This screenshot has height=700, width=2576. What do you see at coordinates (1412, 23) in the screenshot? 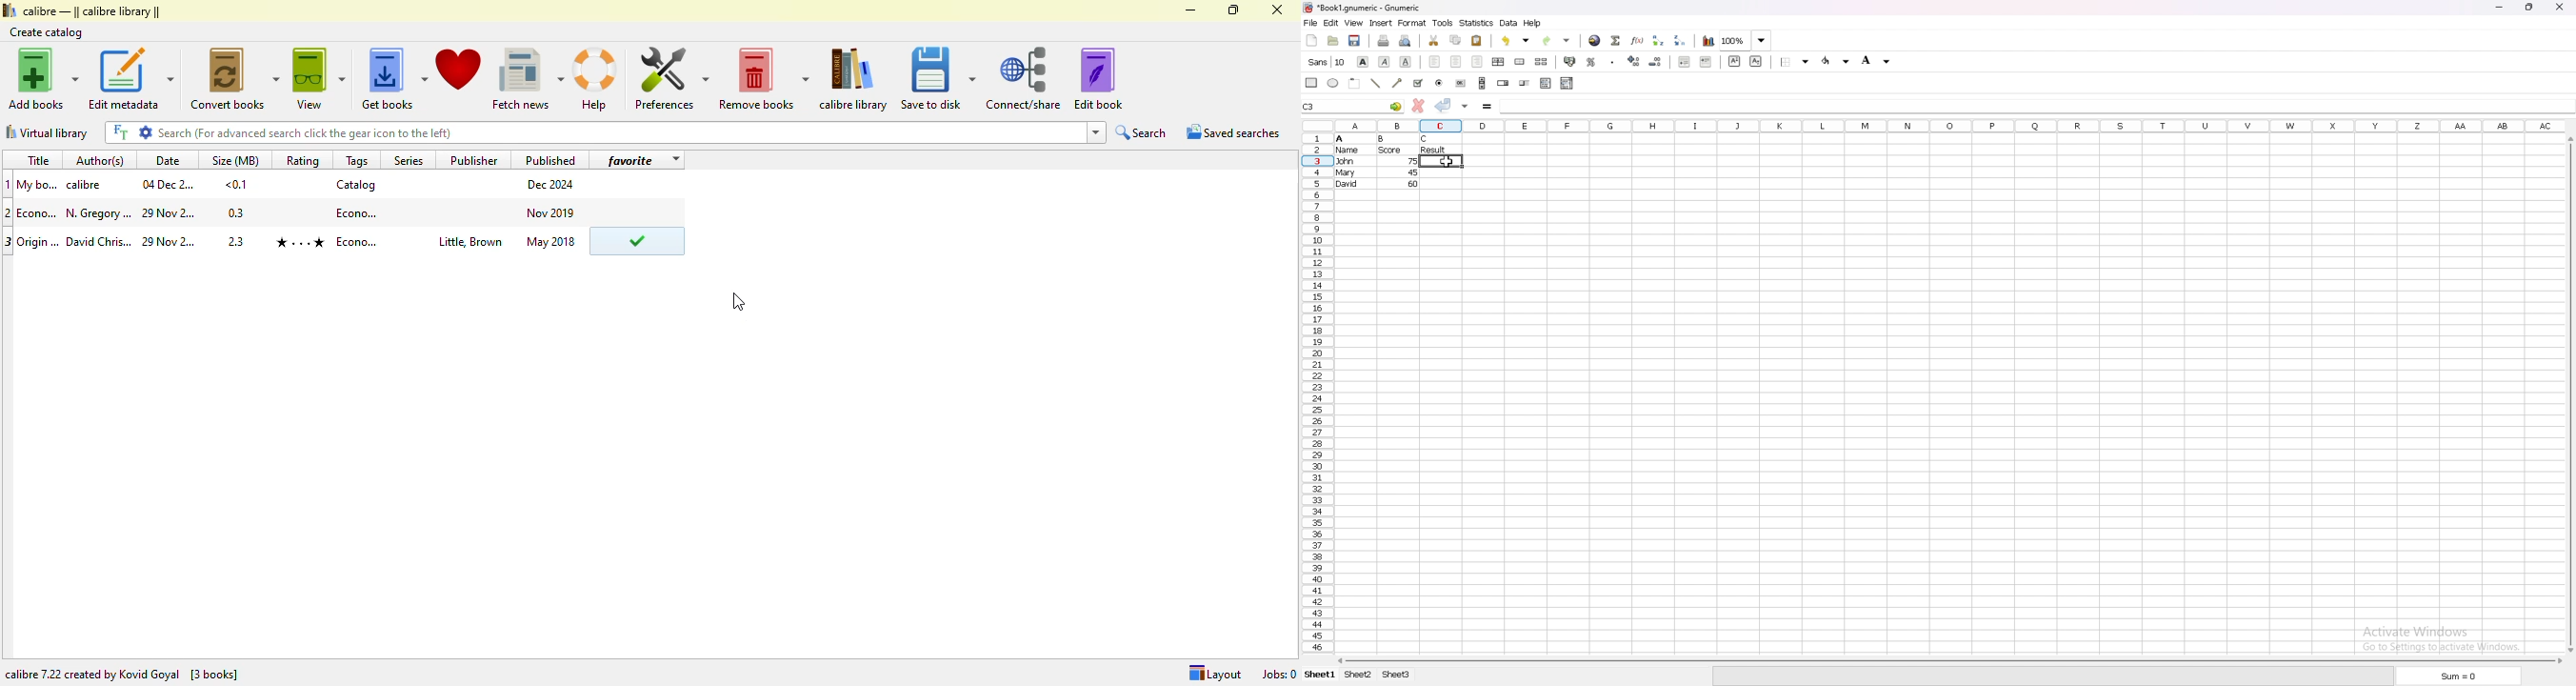
I see `format` at bounding box center [1412, 23].